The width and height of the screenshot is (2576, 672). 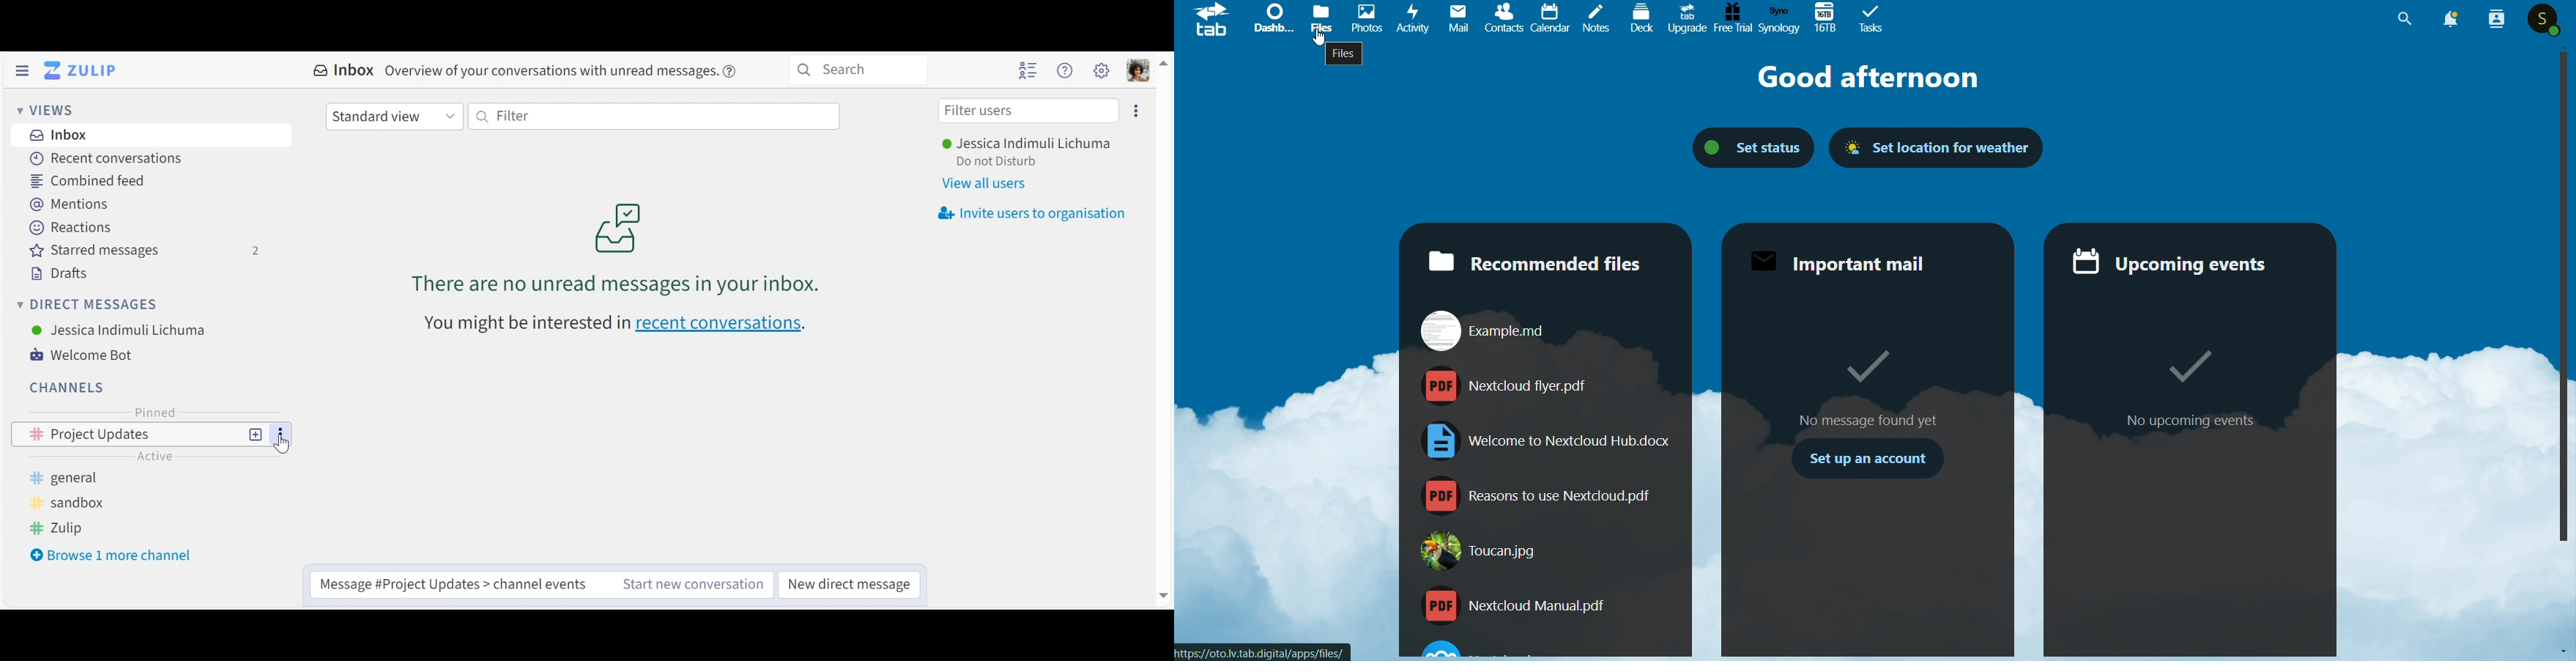 I want to click on Calendar, so click(x=1553, y=18).